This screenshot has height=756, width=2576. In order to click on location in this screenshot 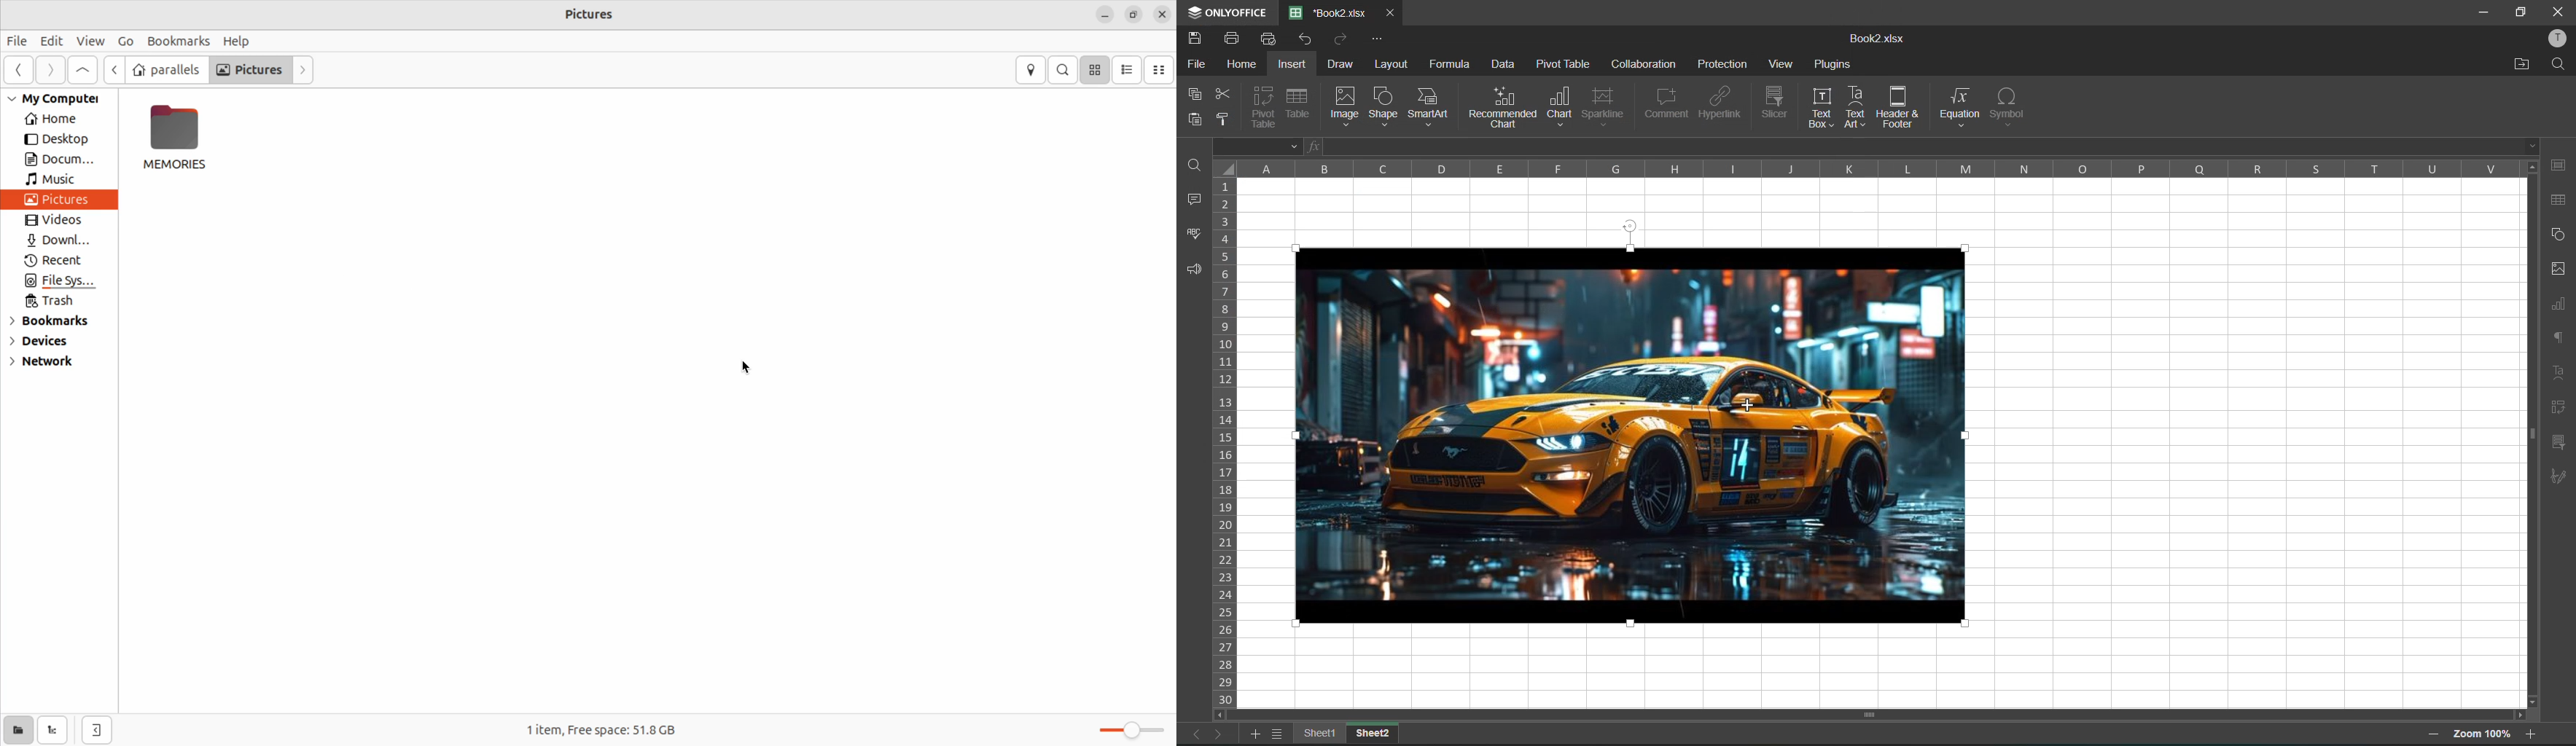, I will do `click(1032, 68)`.